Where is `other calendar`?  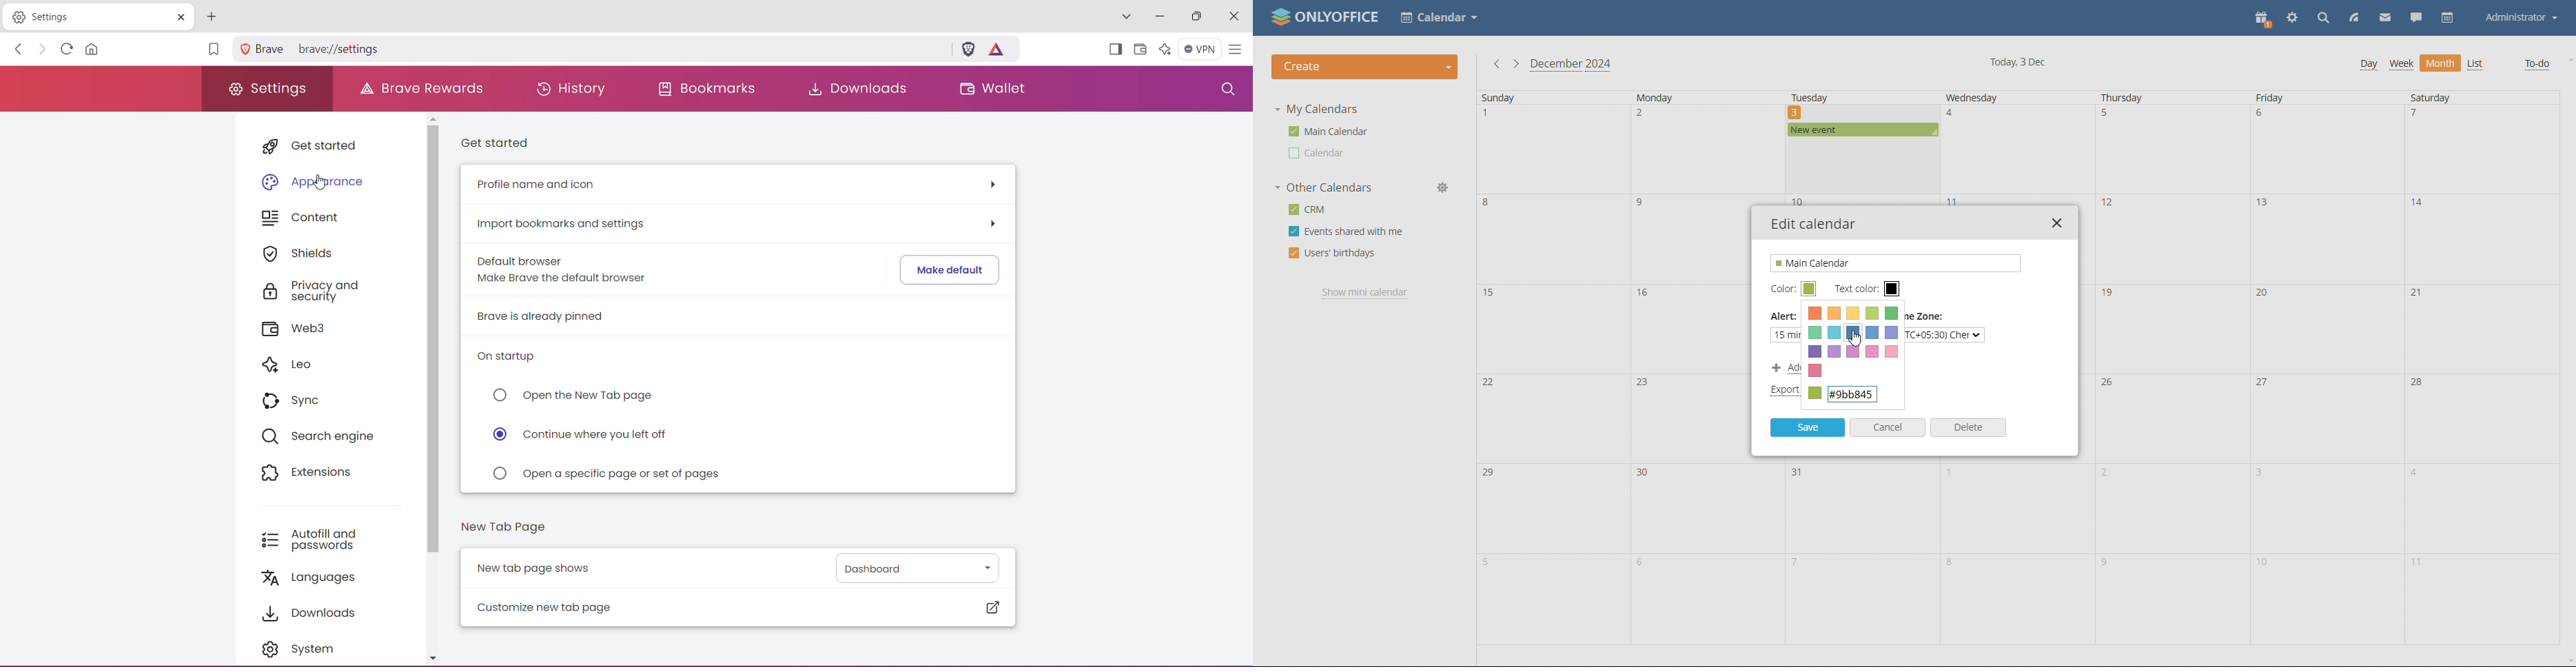
other calendar is located at coordinates (1318, 153).